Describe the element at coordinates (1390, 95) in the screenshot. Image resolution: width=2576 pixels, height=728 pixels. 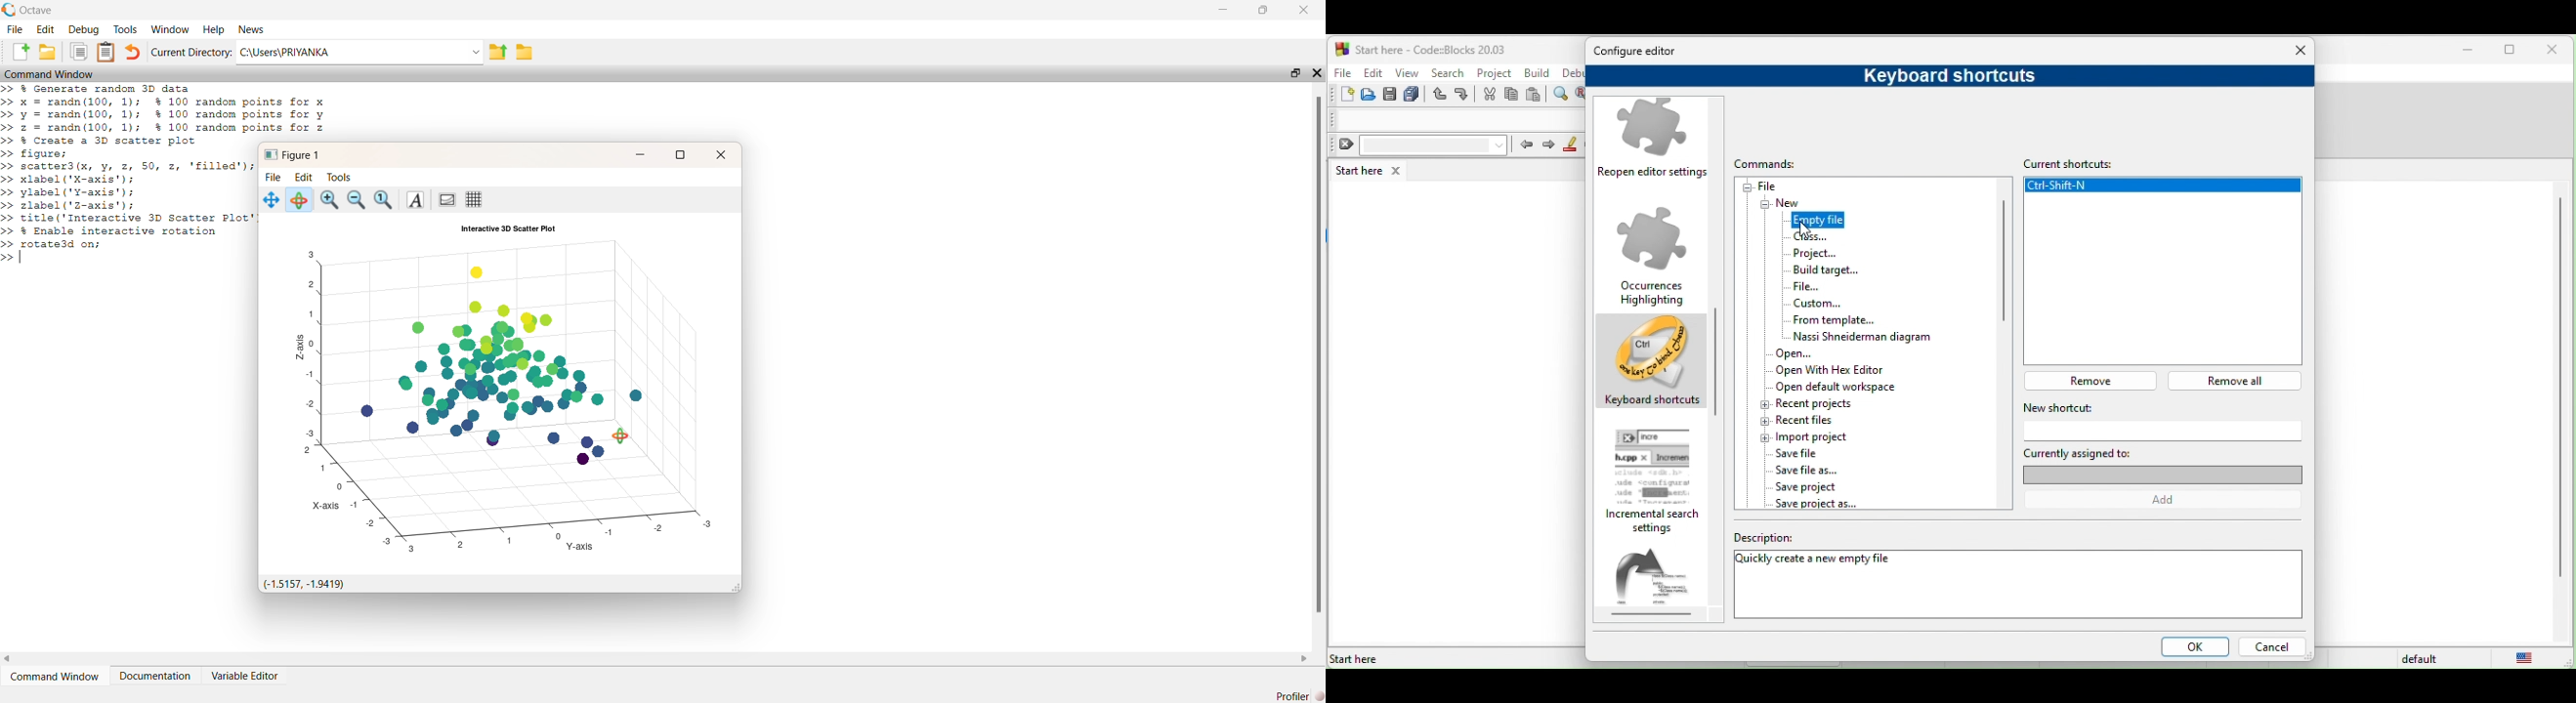
I see `save` at that location.